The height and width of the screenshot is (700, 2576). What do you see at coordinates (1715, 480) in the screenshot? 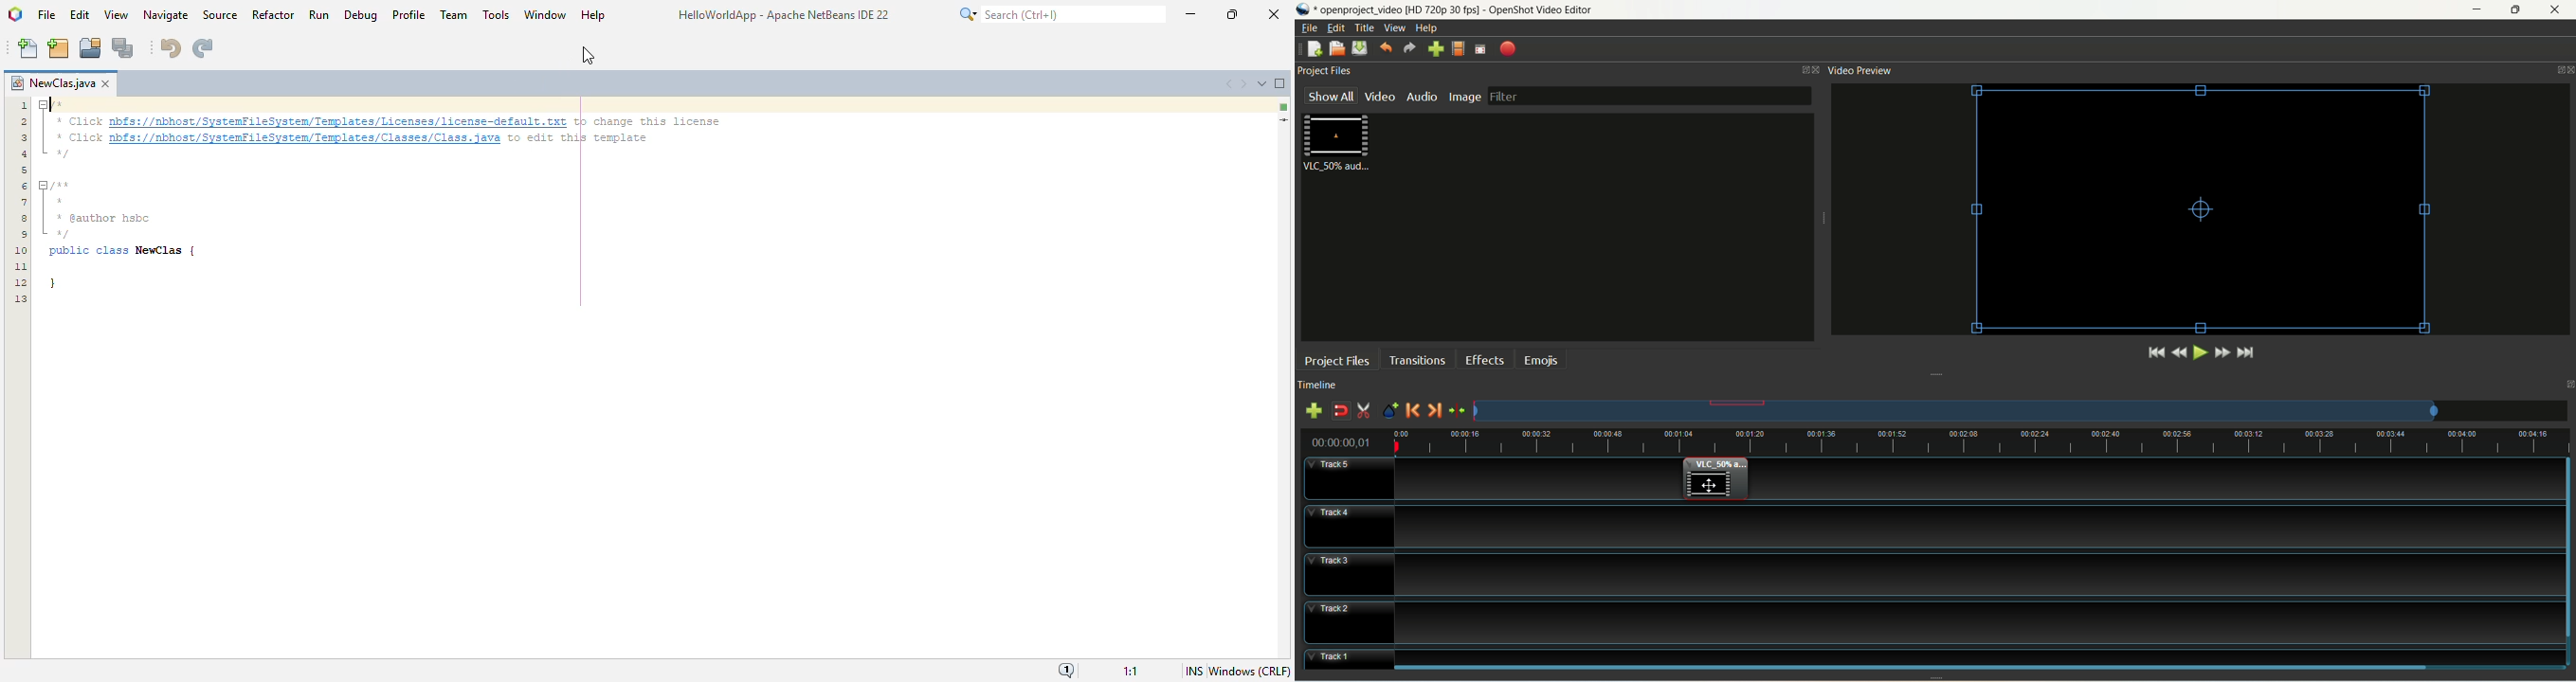
I see `video clip` at bounding box center [1715, 480].